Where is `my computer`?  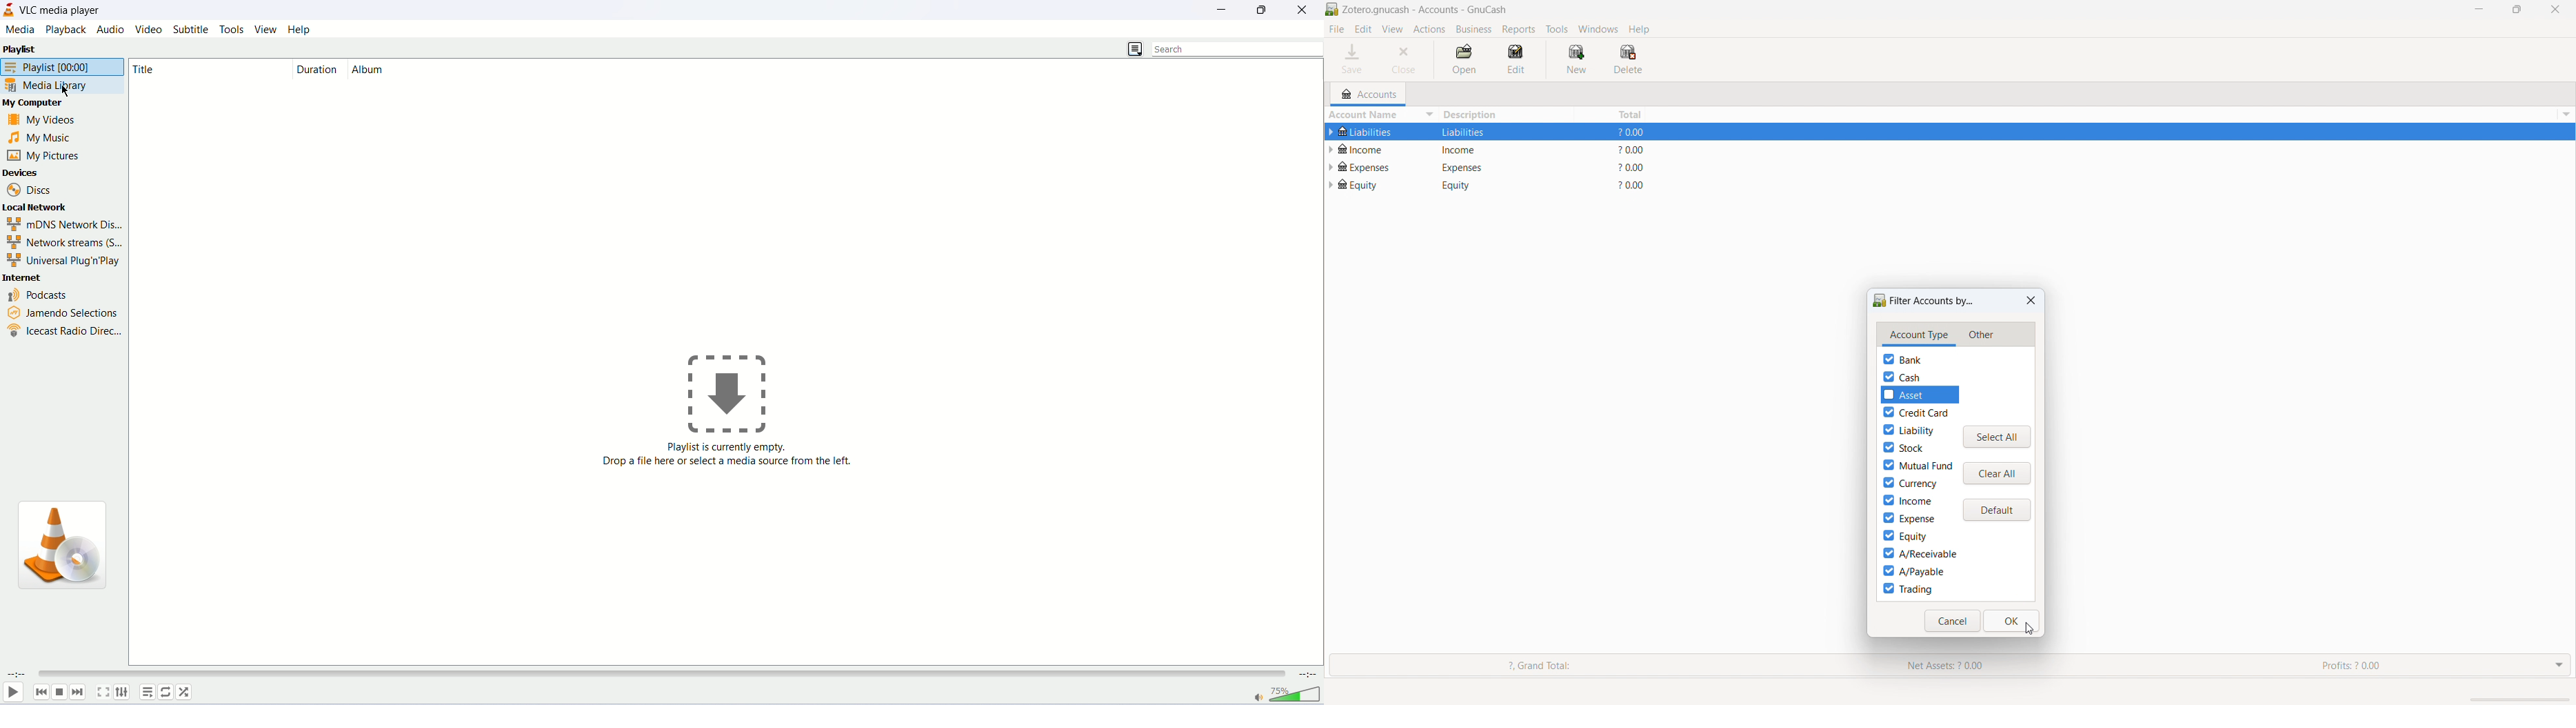 my computer is located at coordinates (45, 104).